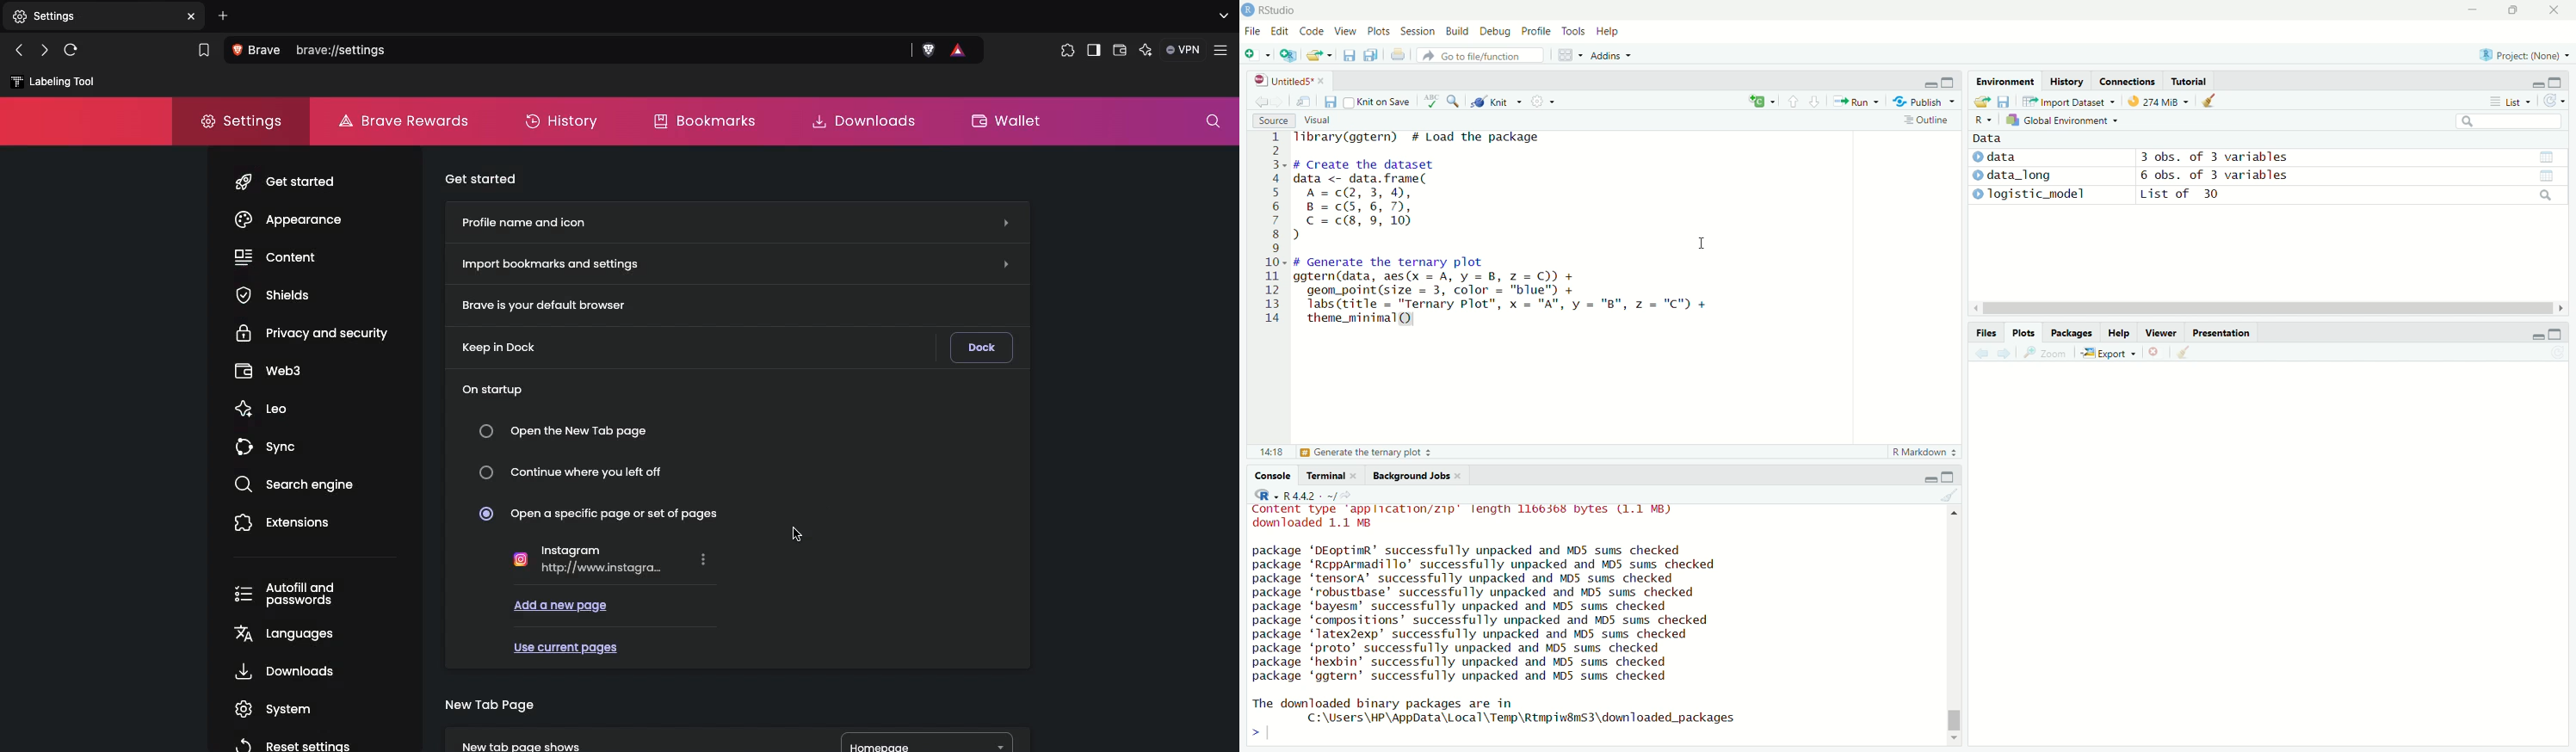 This screenshot has width=2576, height=756. What do you see at coordinates (930, 51) in the screenshot?
I see `Brave shields` at bounding box center [930, 51].